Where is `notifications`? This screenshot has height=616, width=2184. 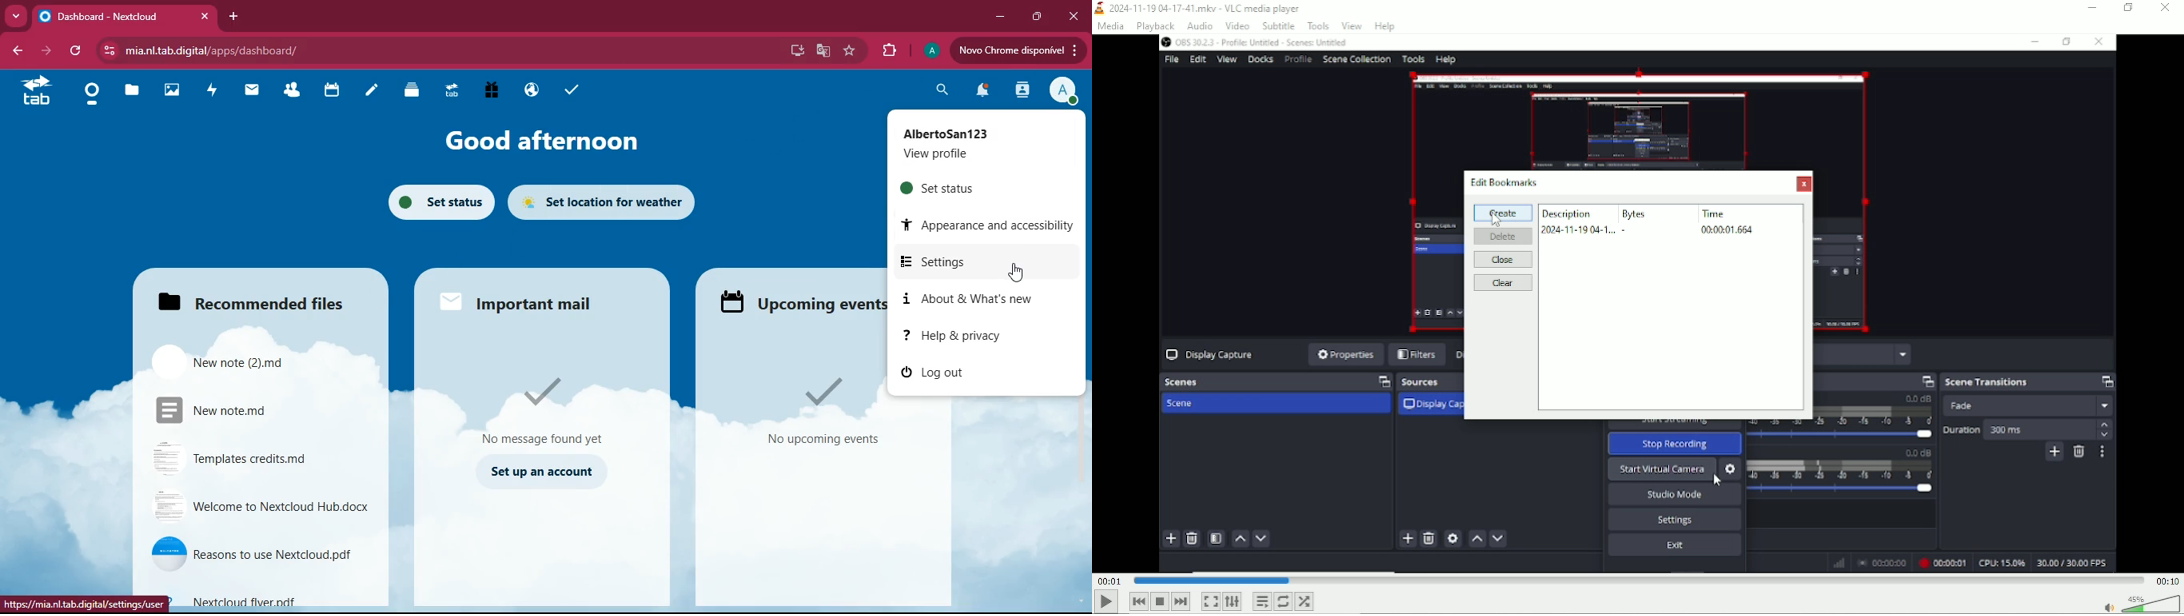 notifications is located at coordinates (983, 92).